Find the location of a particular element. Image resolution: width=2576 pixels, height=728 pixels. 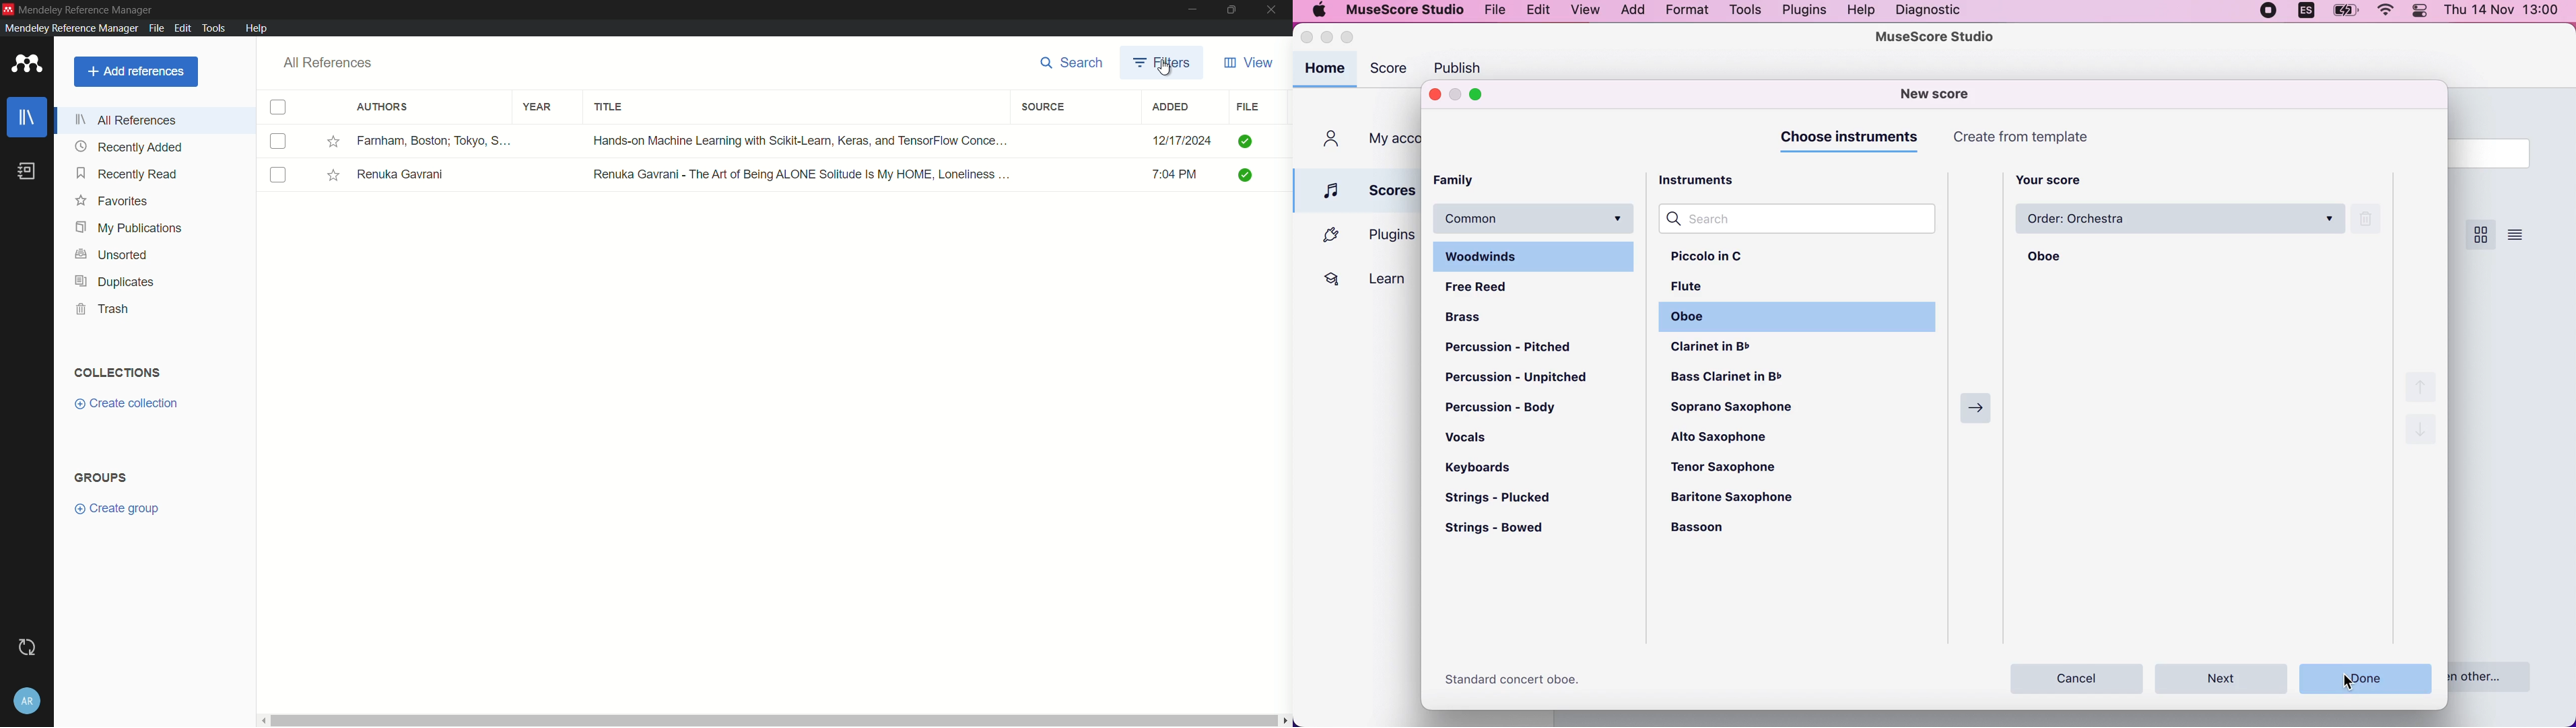

next is located at coordinates (1977, 409).